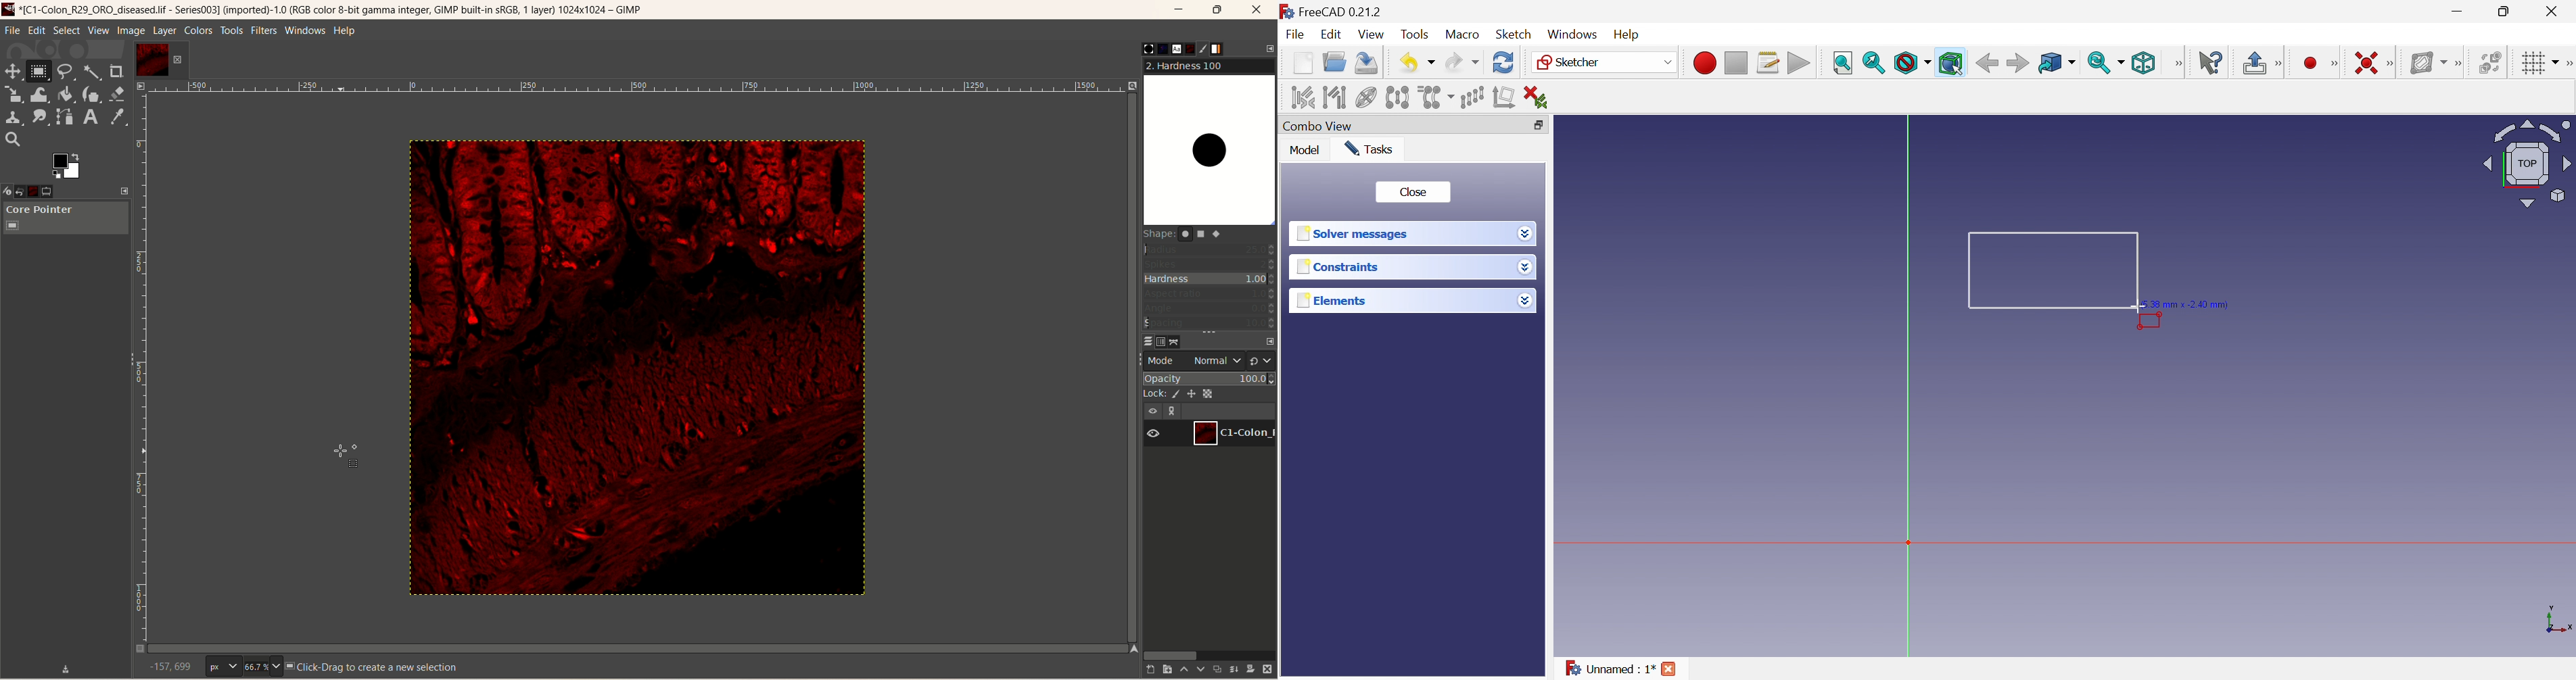  What do you see at coordinates (1434, 98) in the screenshot?
I see `Clone` at bounding box center [1434, 98].